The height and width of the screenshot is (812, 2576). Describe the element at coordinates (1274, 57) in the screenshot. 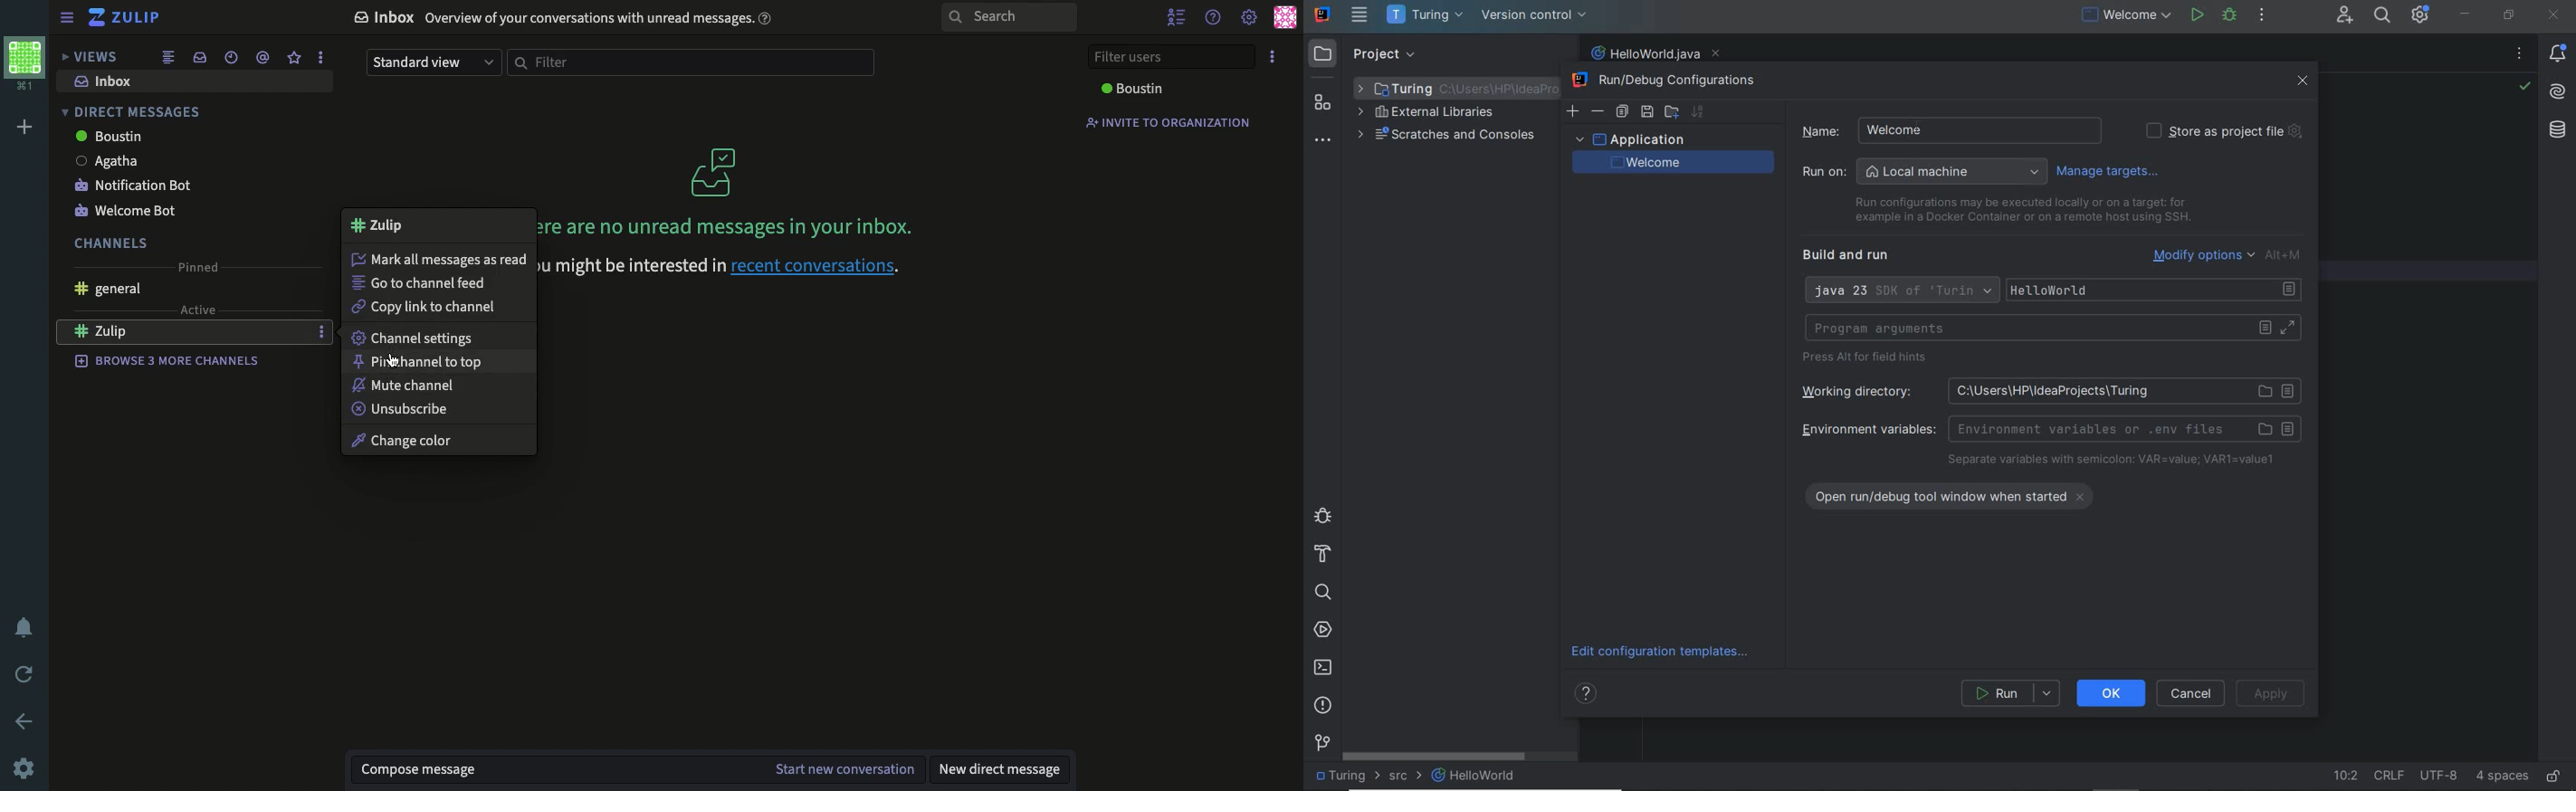

I see `options` at that location.